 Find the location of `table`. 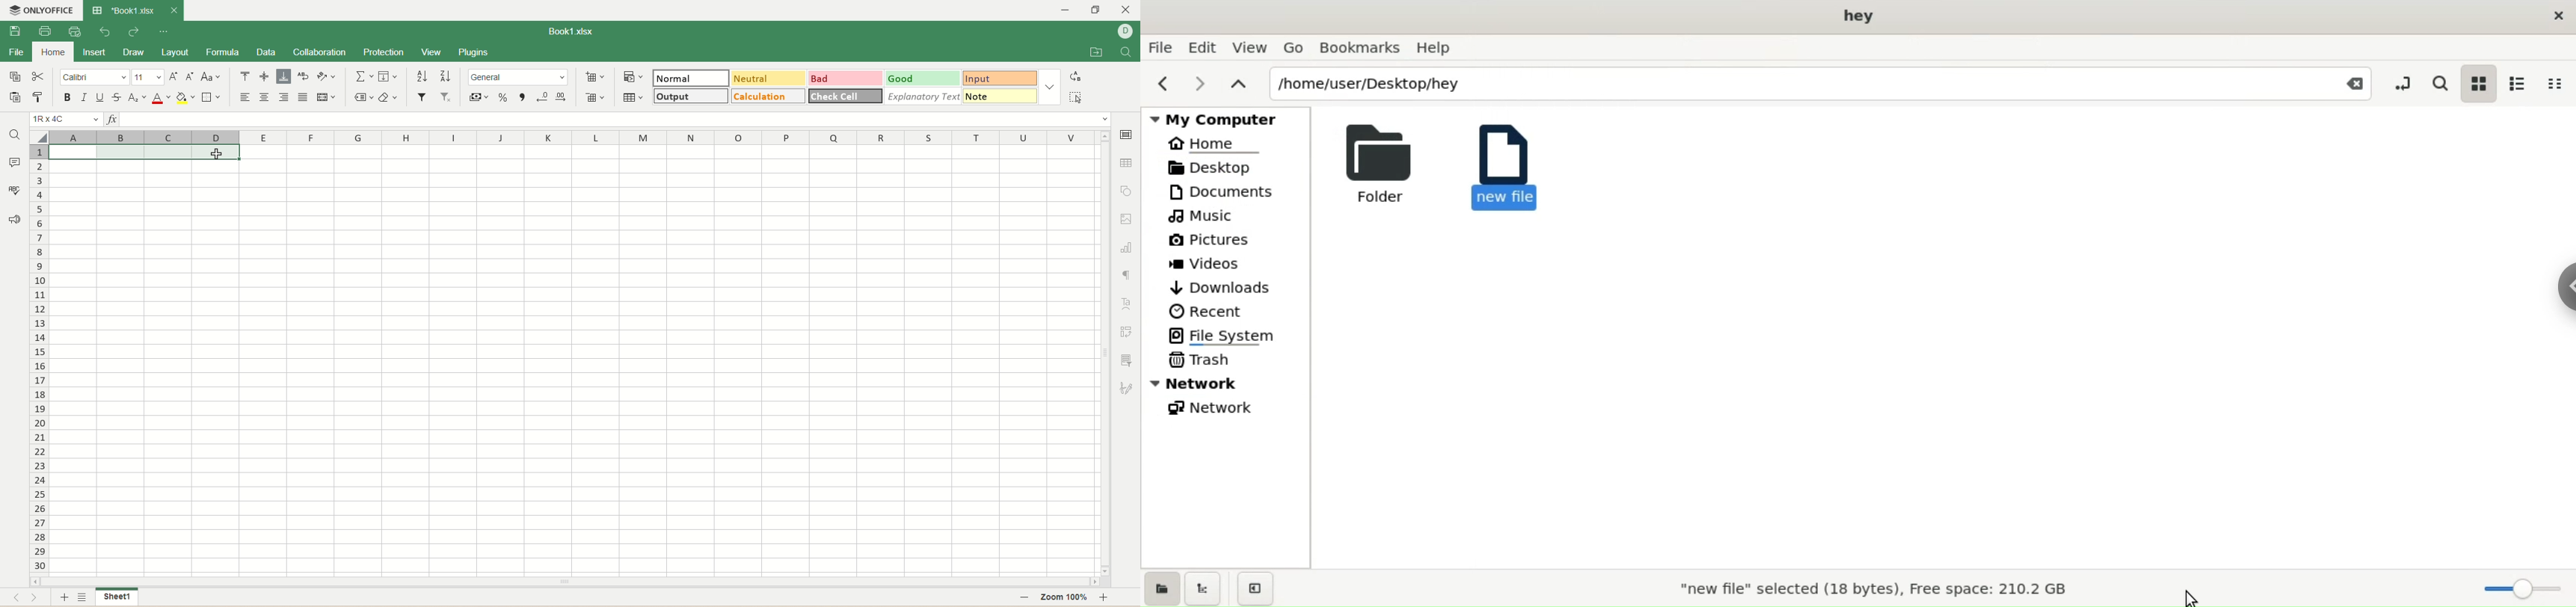

table is located at coordinates (636, 97).